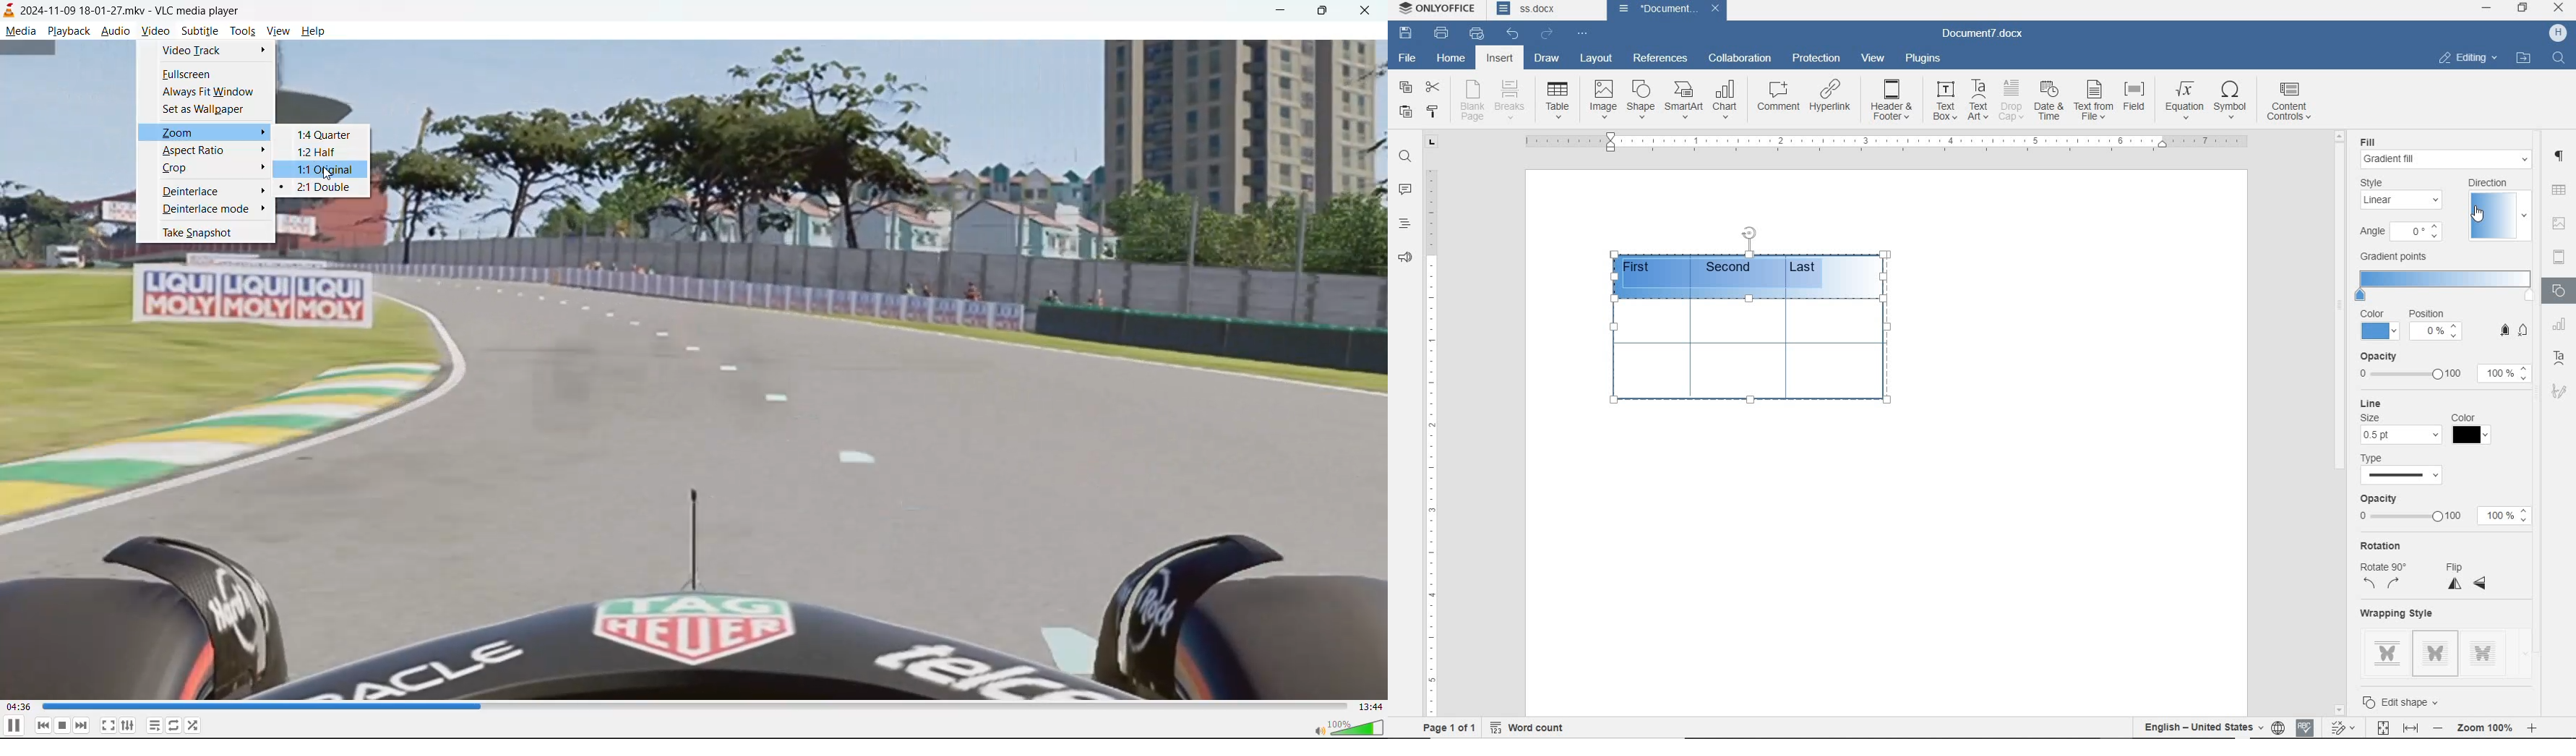 The height and width of the screenshot is (756, 2576). Describe the element at coordinates (16, 727) in the screenshot. I see `pause` at that location.